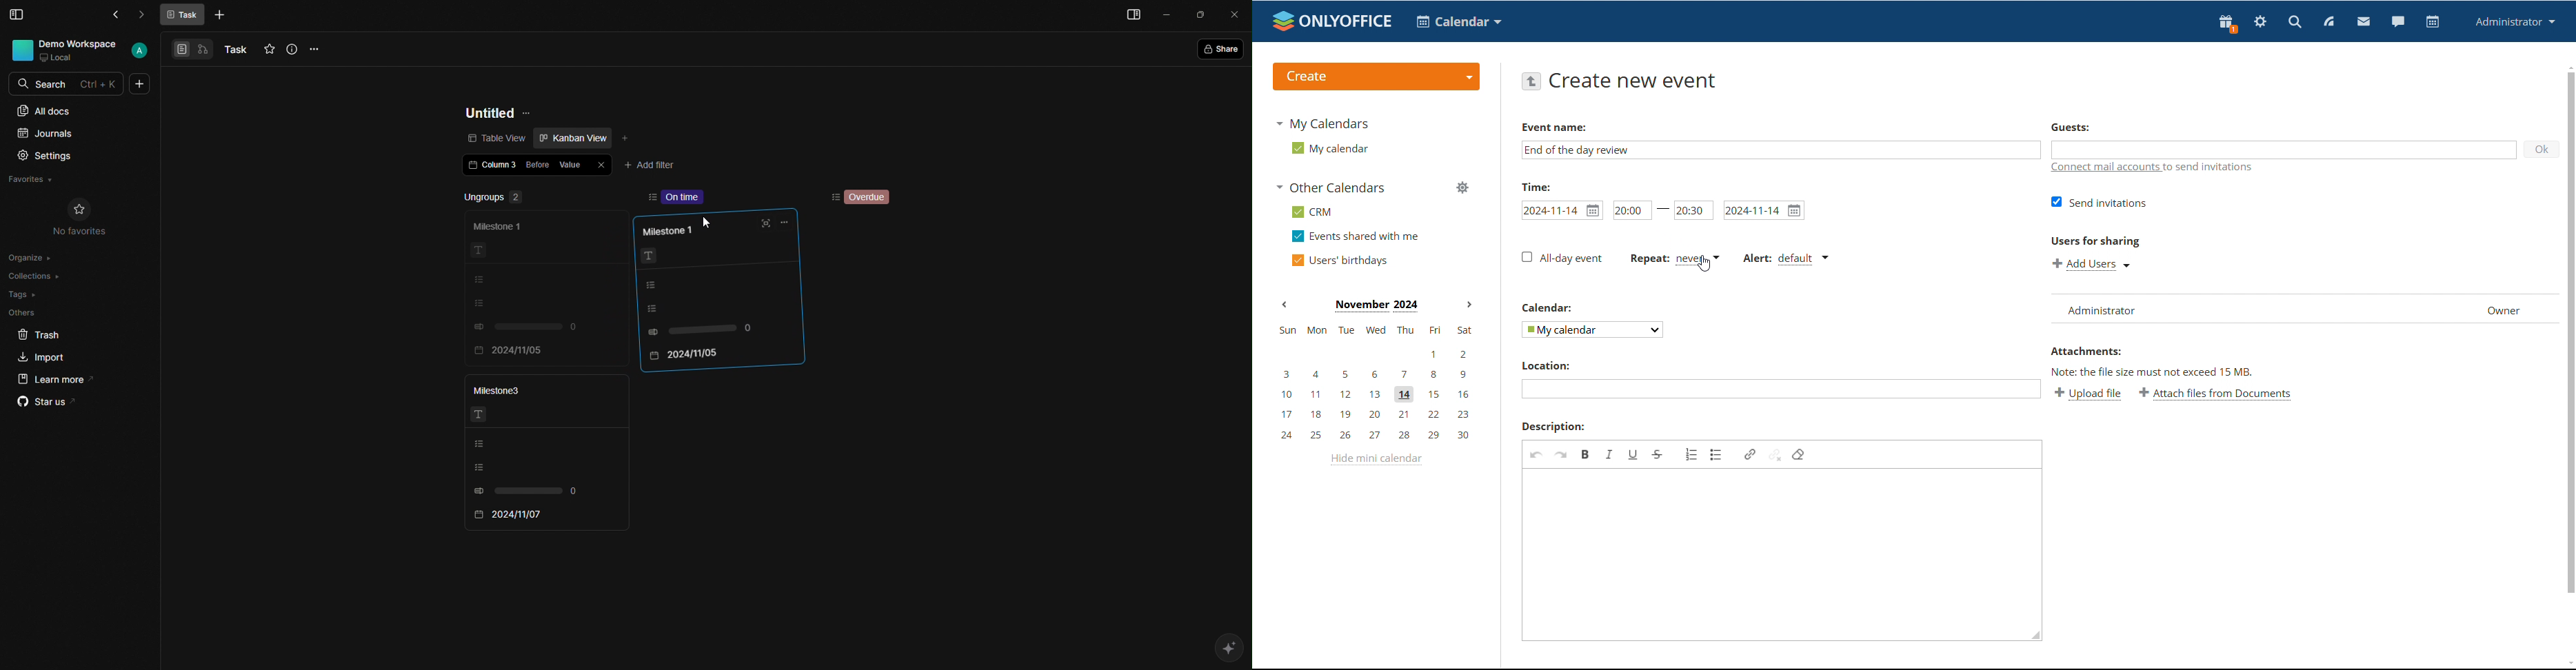  Describe the element at coordinates (870, 198) in the screenshot. I see `Overdue` at that location.